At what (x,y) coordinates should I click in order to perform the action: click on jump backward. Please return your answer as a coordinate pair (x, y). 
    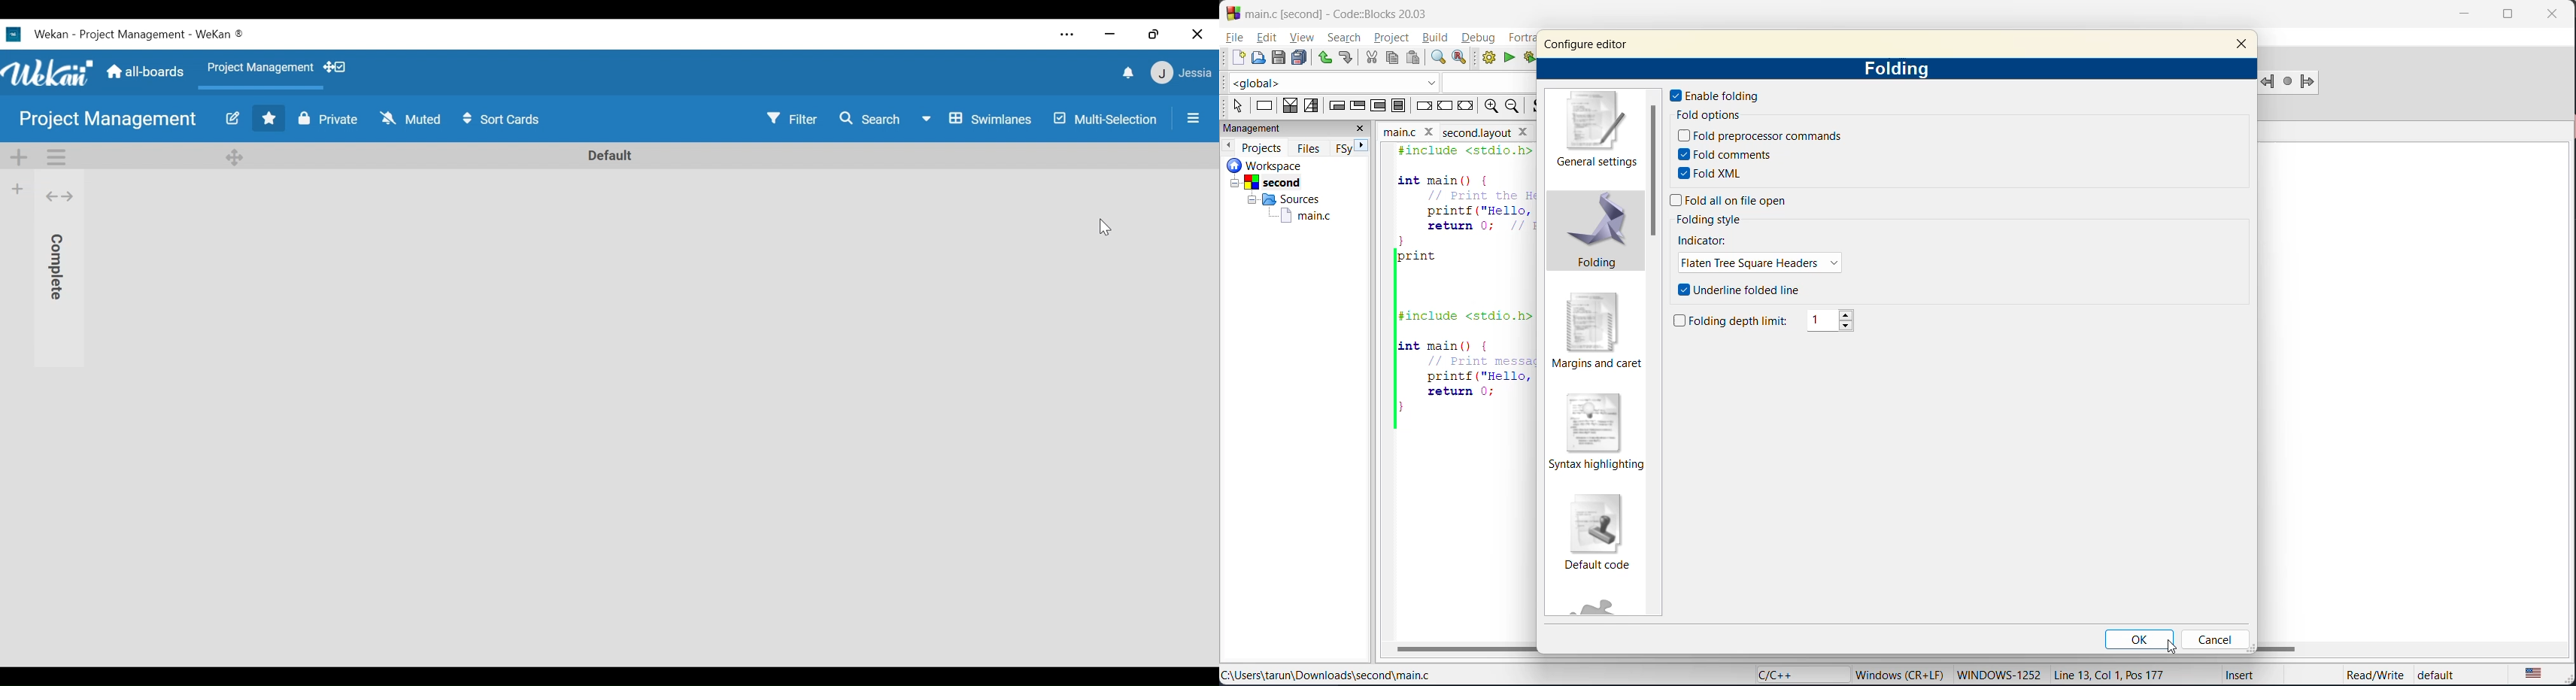
    Looking at the image, I should click on (2269, 81).